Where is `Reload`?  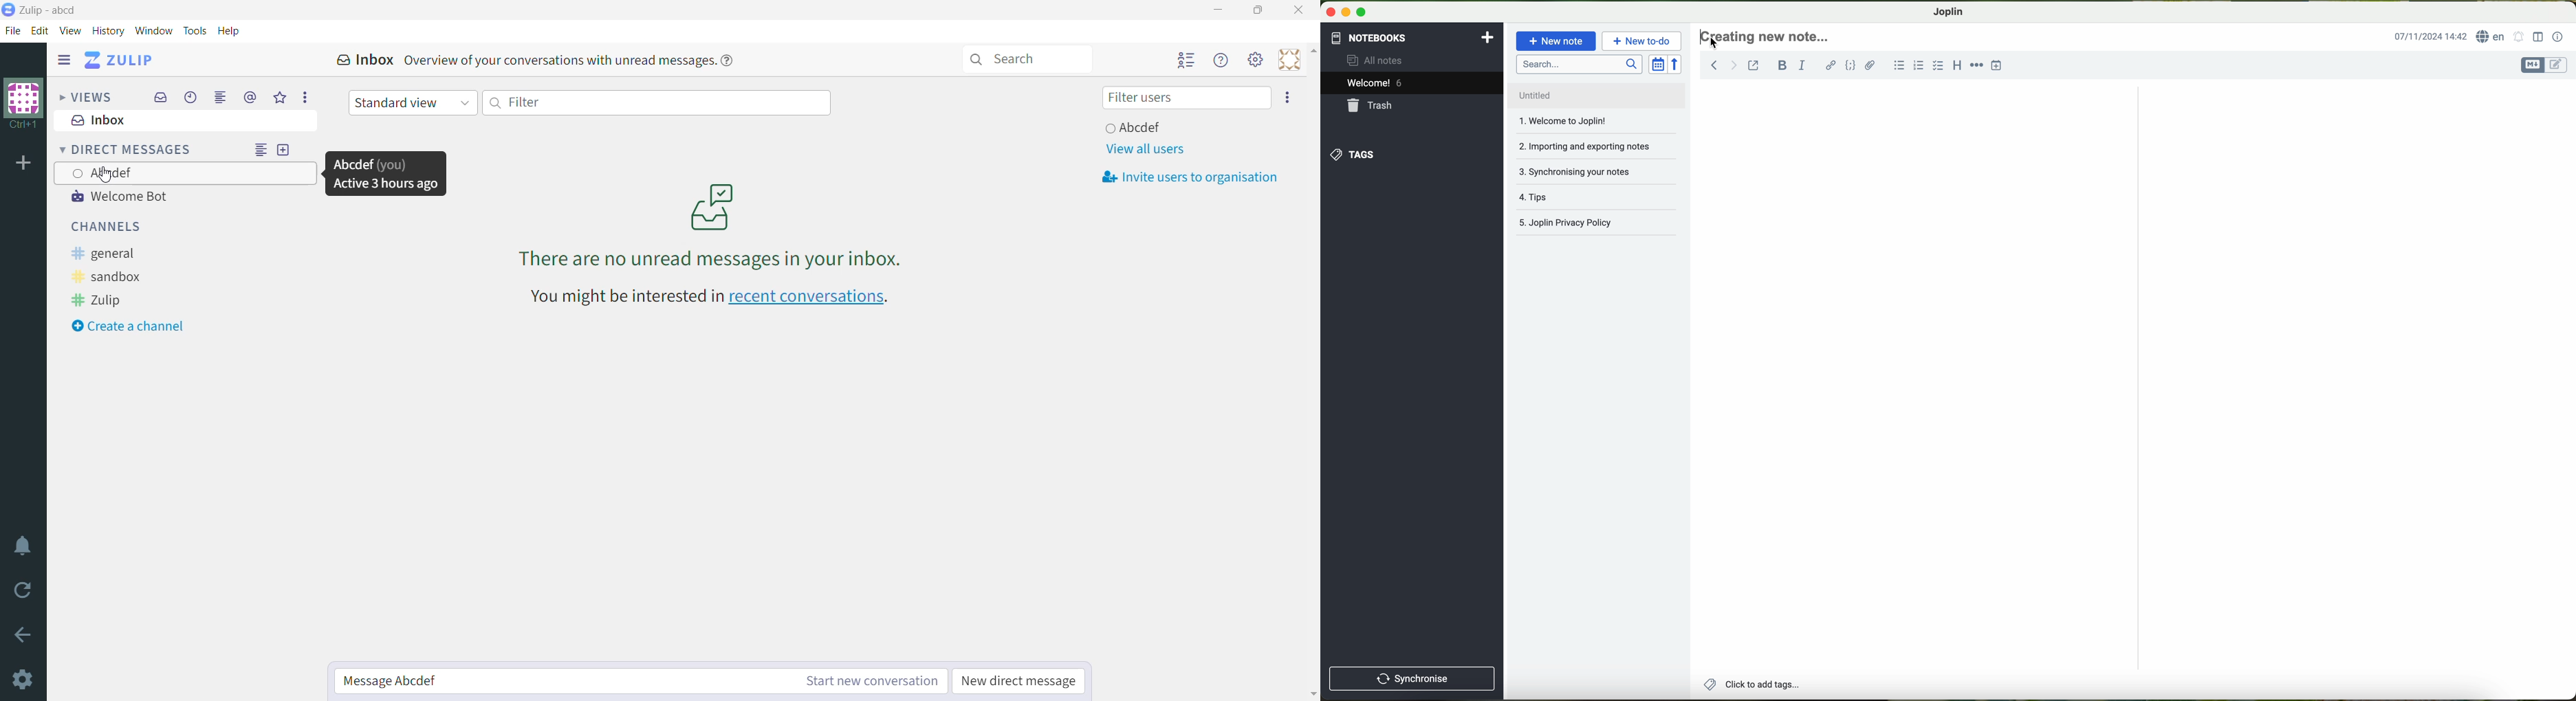
Reload is located at coordinates (24, 591).